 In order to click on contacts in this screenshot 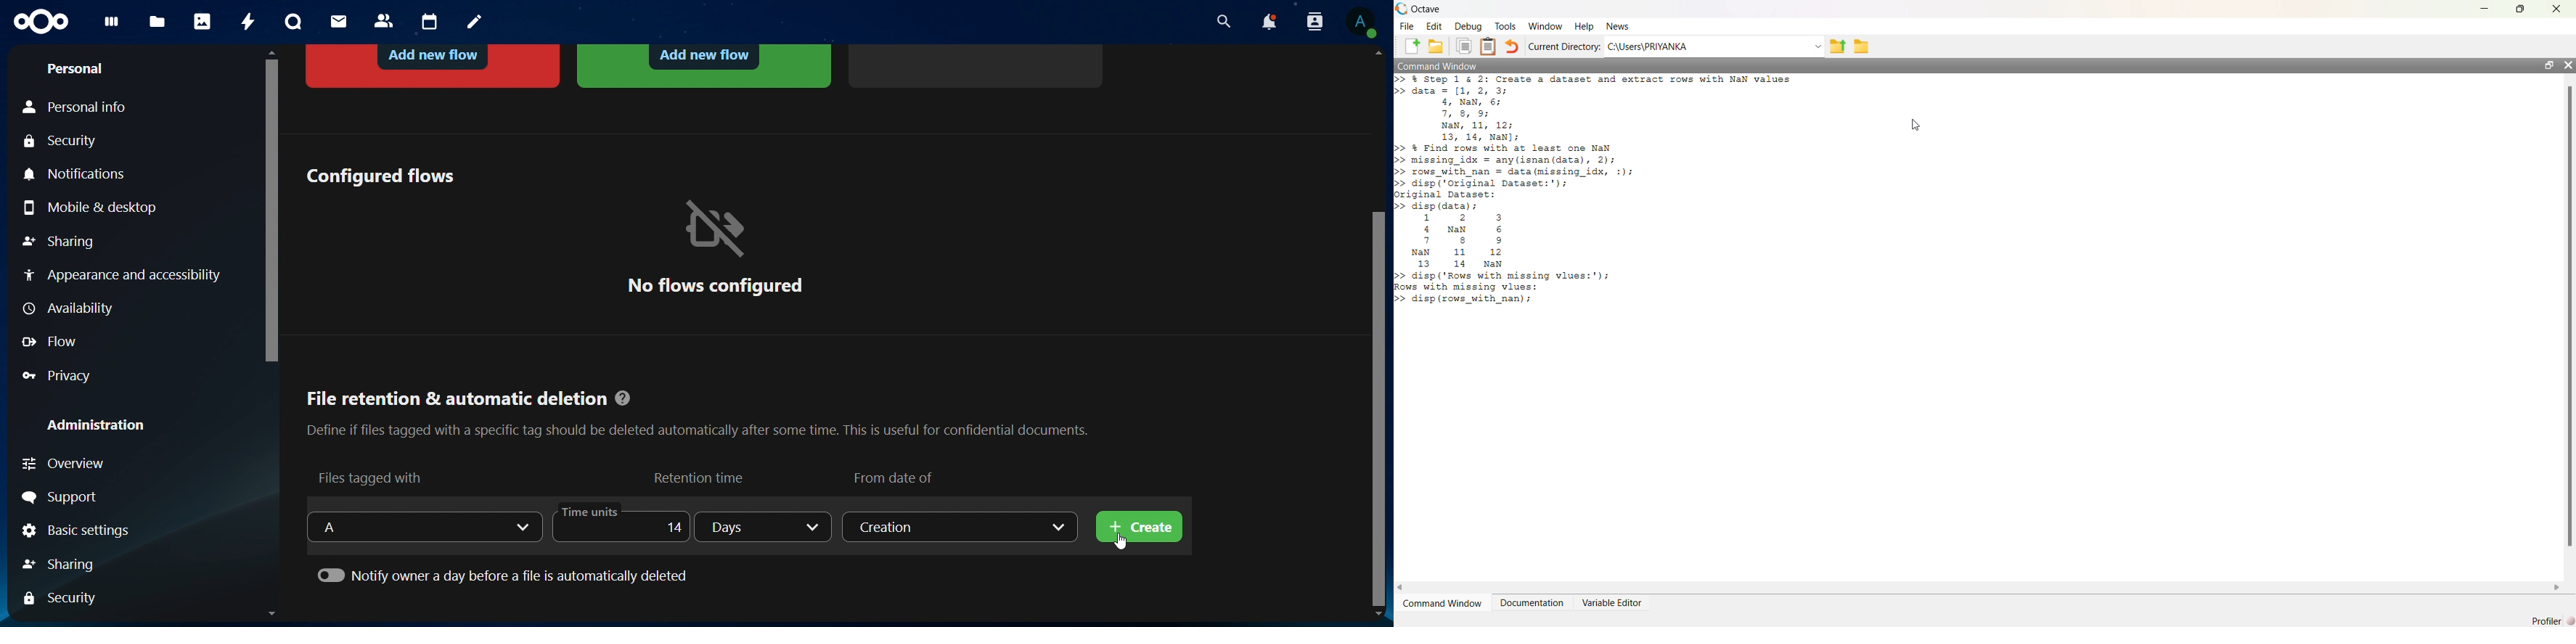, I will do `click(385, 22)`.